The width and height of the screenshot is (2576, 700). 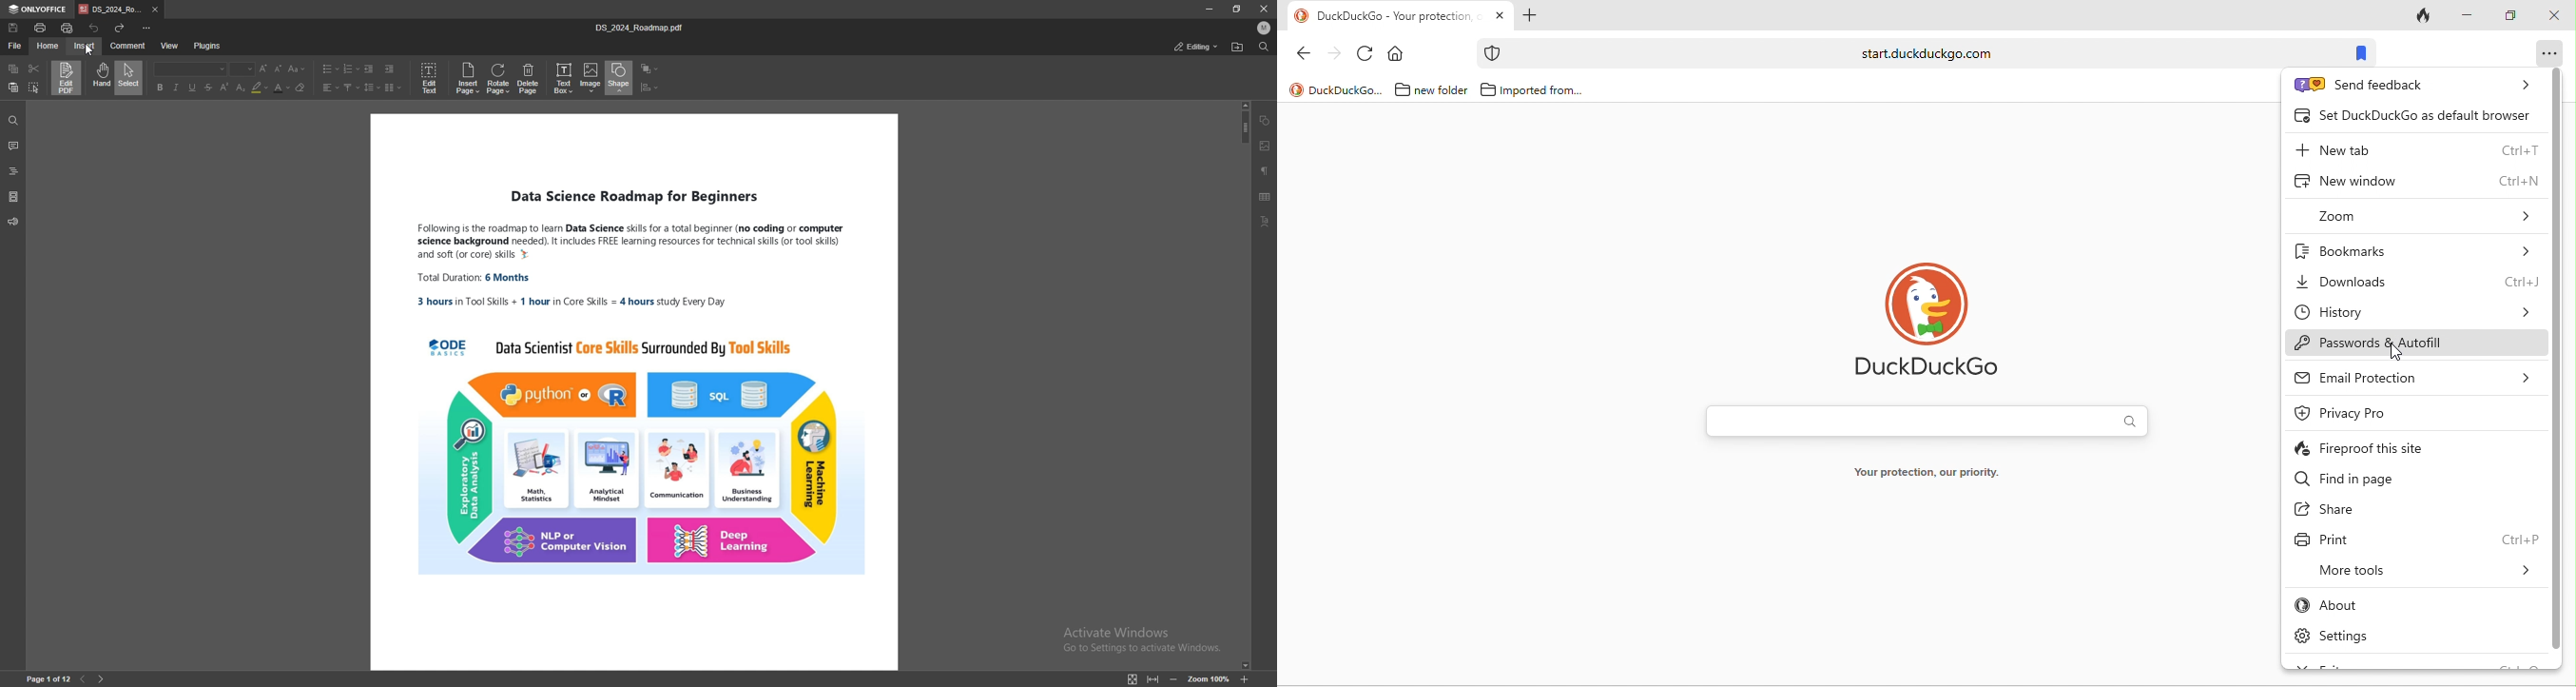 What do you see at coordinates (207, 46) in the screenshot?
I see `plugins` at bounding box center [207, 46].